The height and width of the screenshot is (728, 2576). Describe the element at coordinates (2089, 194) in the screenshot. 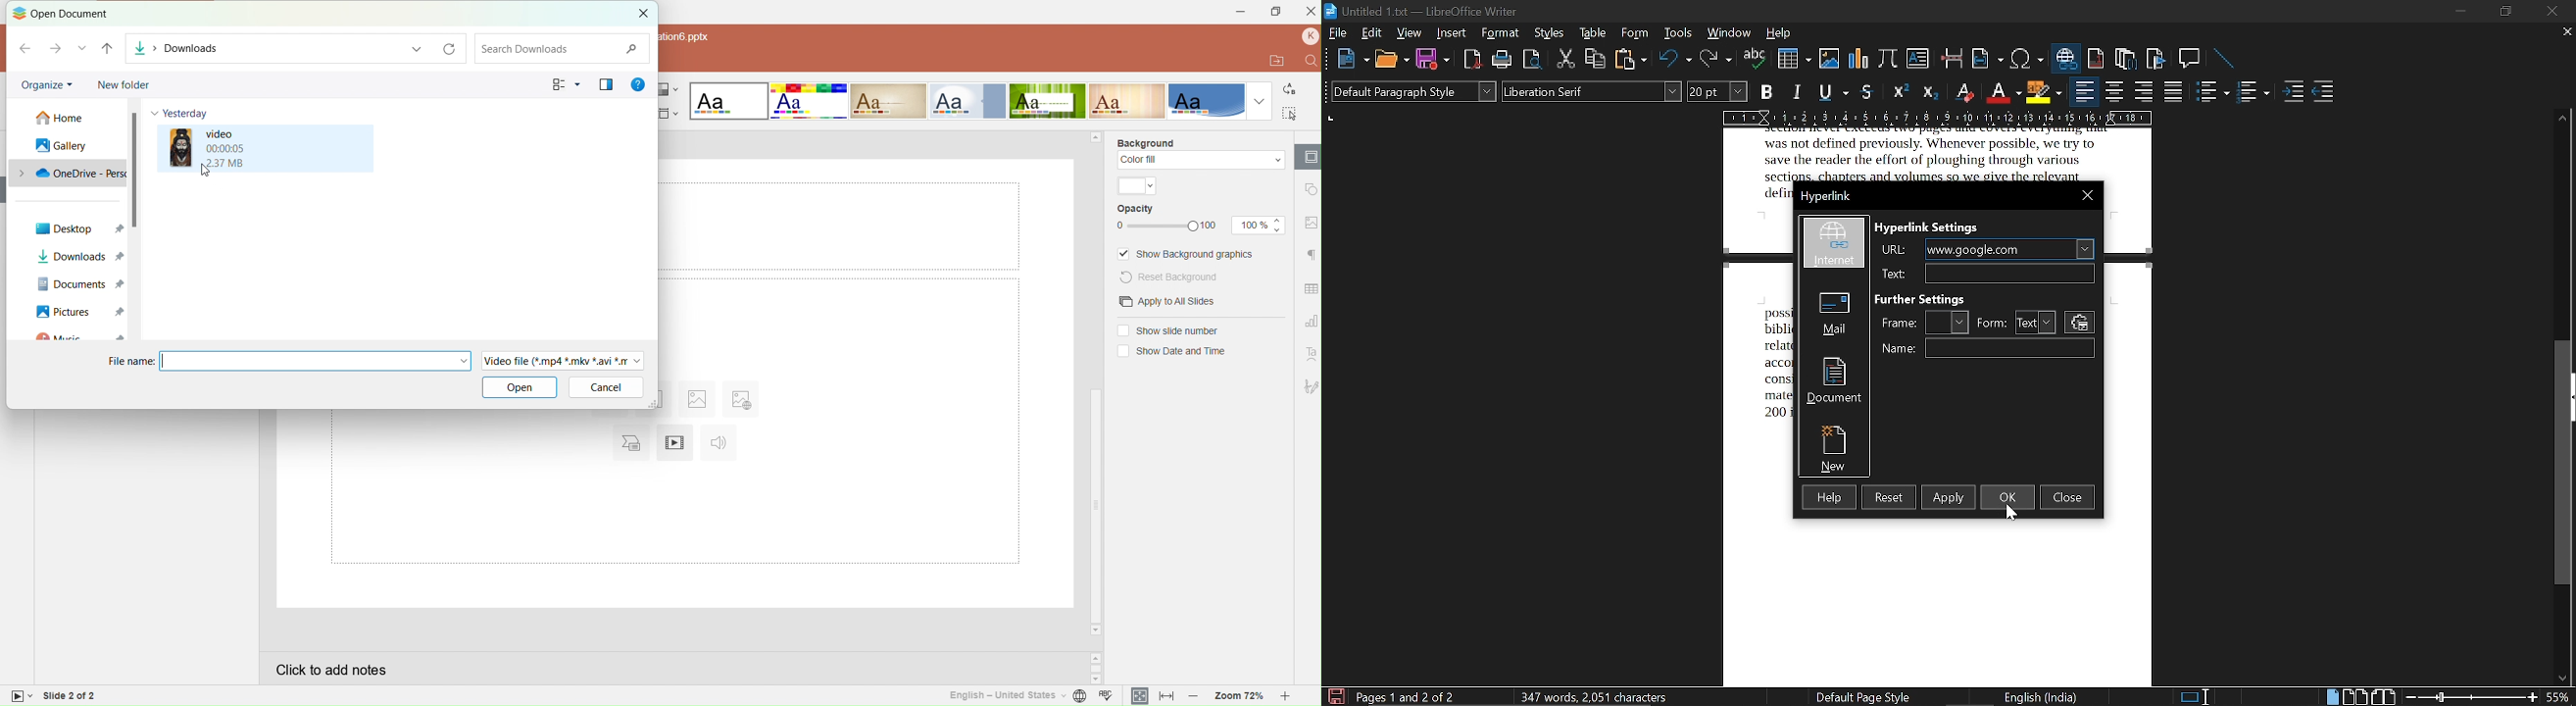

I see `close` at that location.